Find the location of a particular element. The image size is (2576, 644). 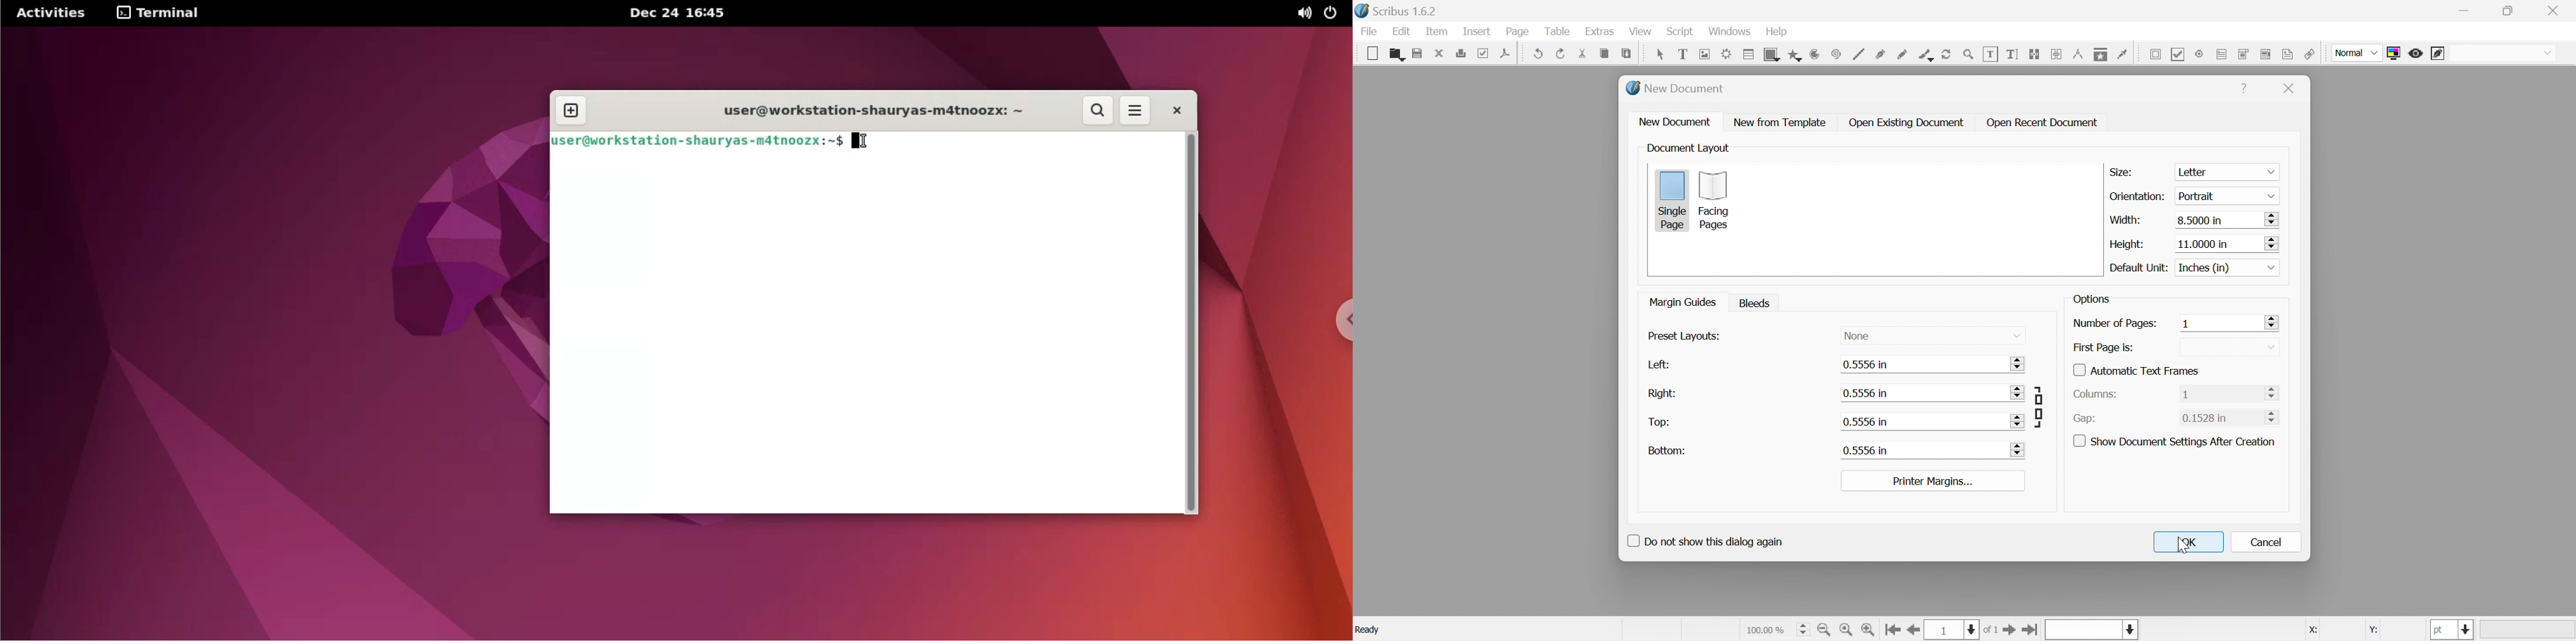

zoom in is located at coordinates (1869, 629).